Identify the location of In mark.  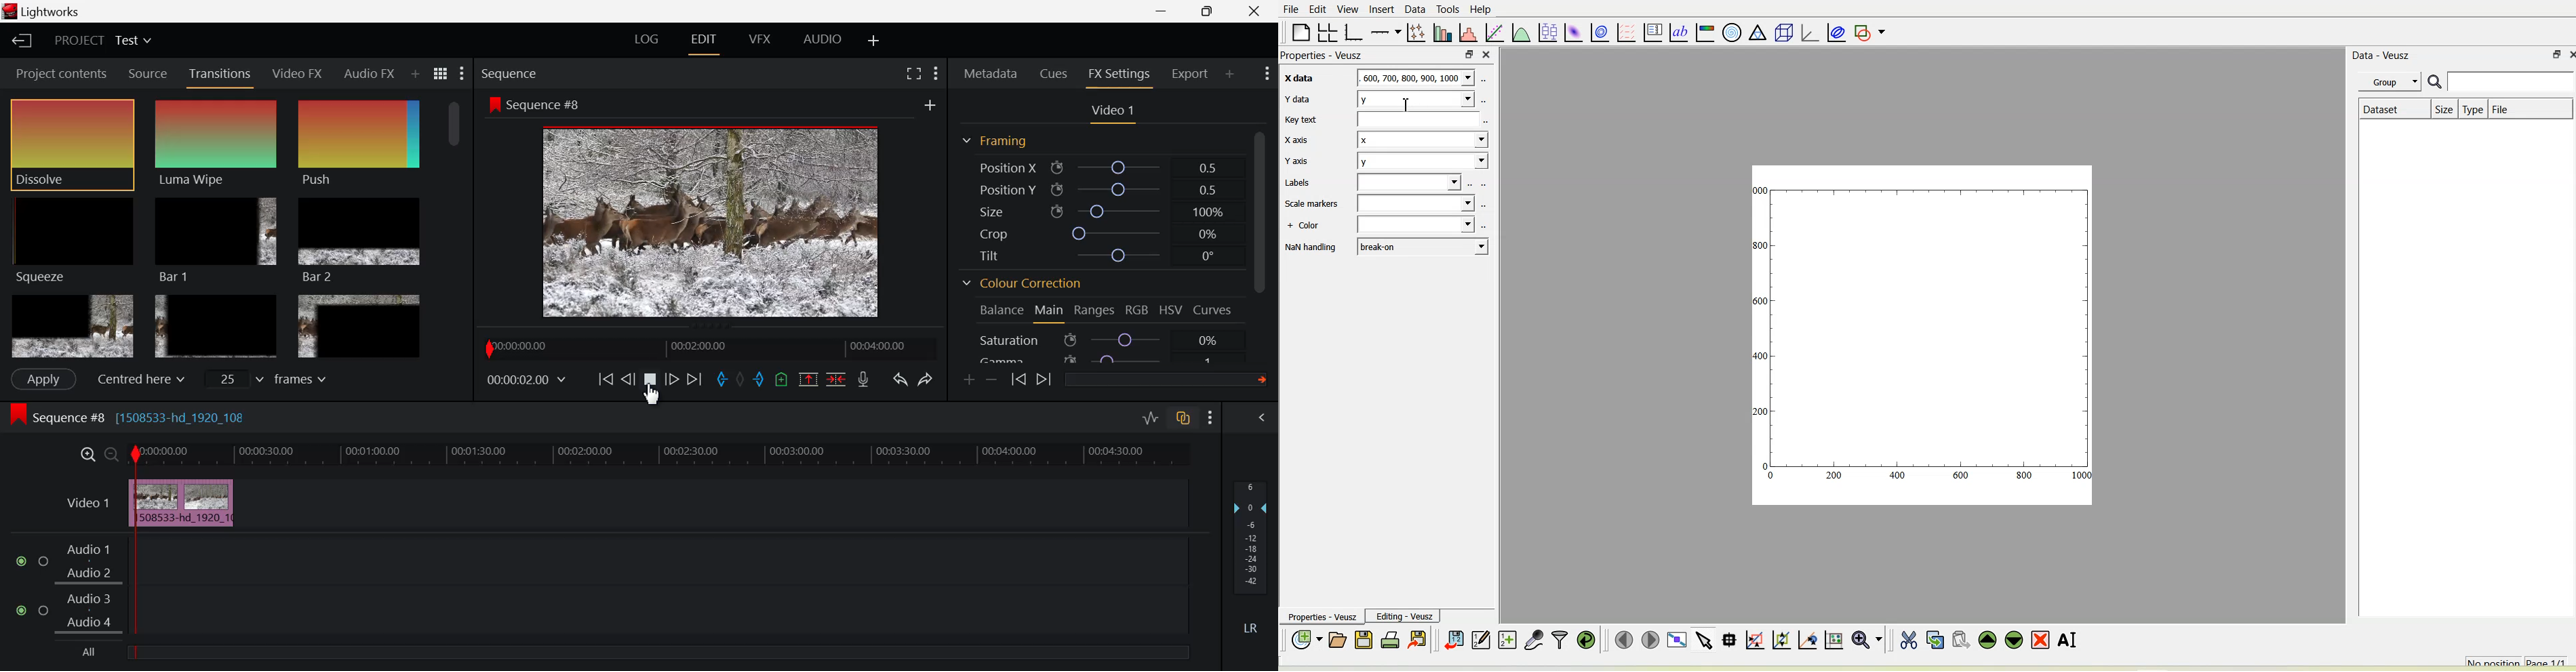
(720, 380).